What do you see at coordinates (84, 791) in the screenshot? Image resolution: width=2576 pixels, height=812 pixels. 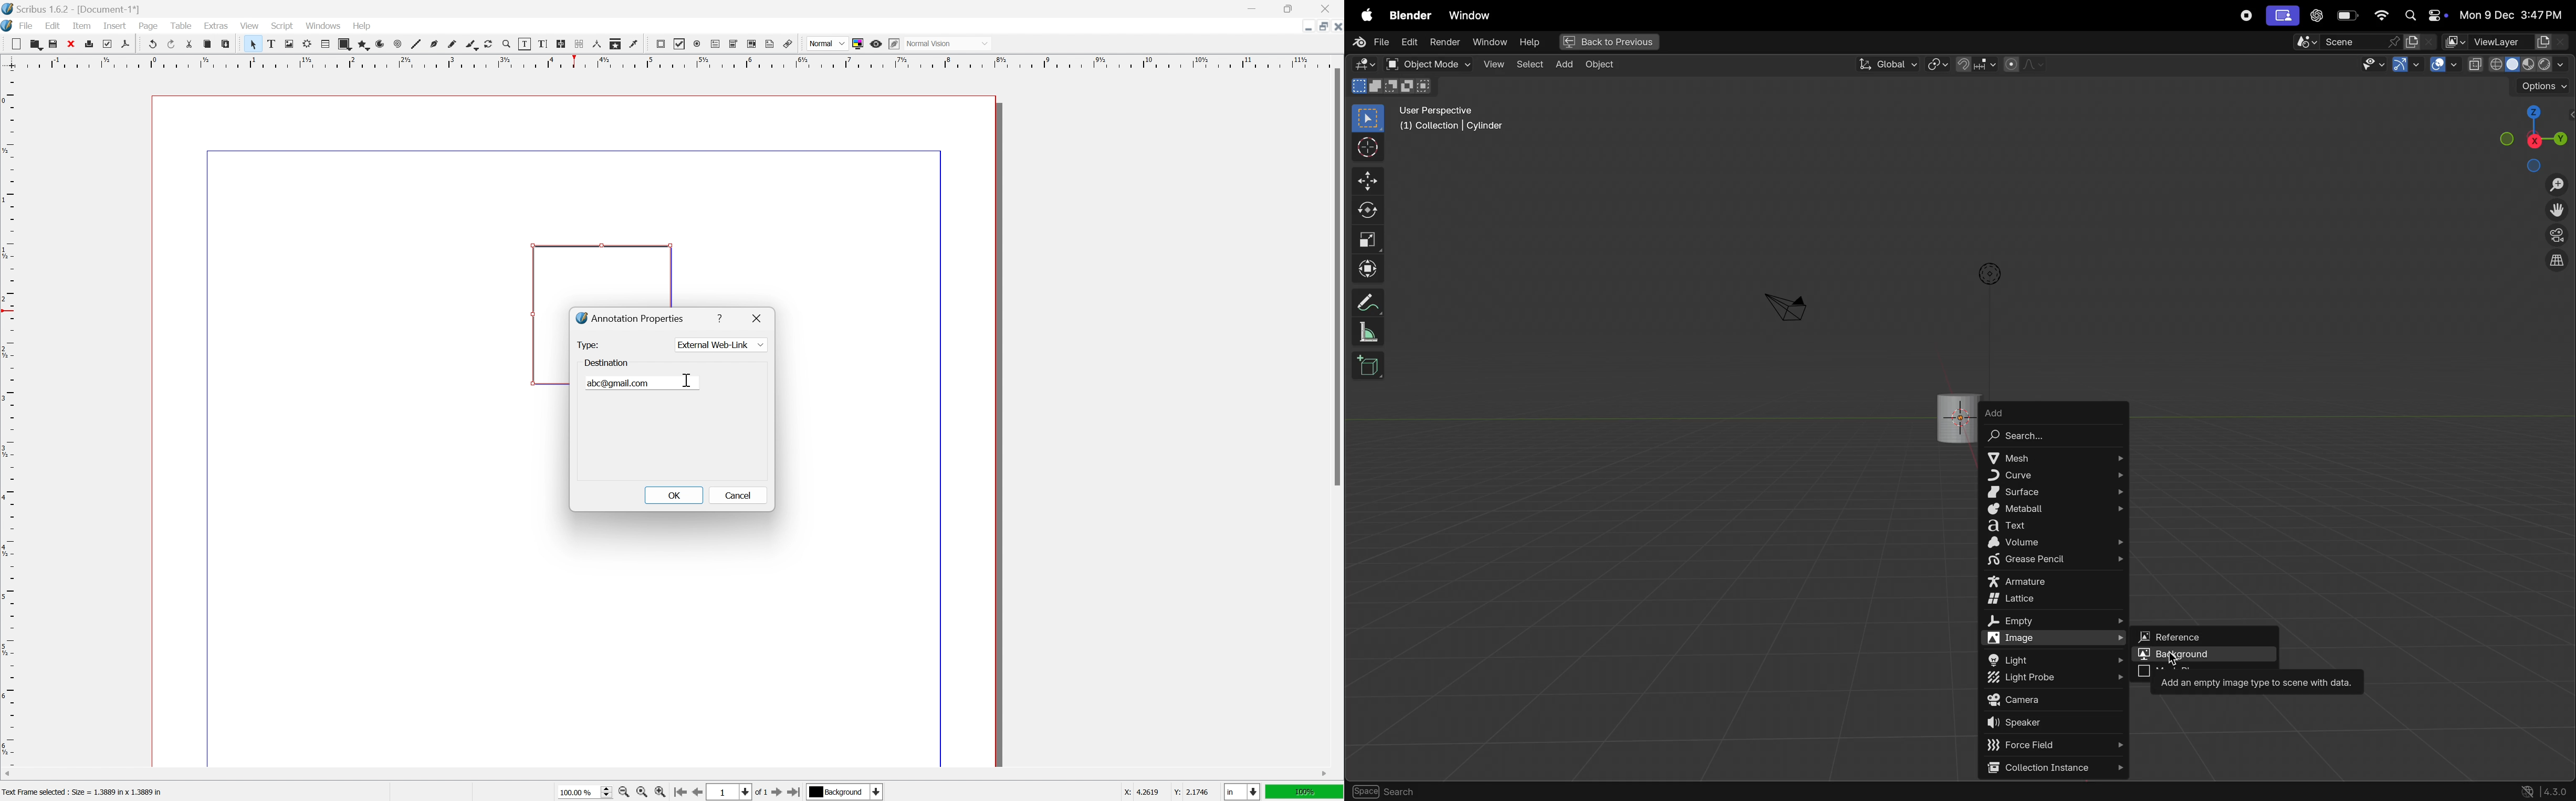 I see `Text frame selected : size = 1.3889 in × 1.3889 in` at bounding box center [84, 791].